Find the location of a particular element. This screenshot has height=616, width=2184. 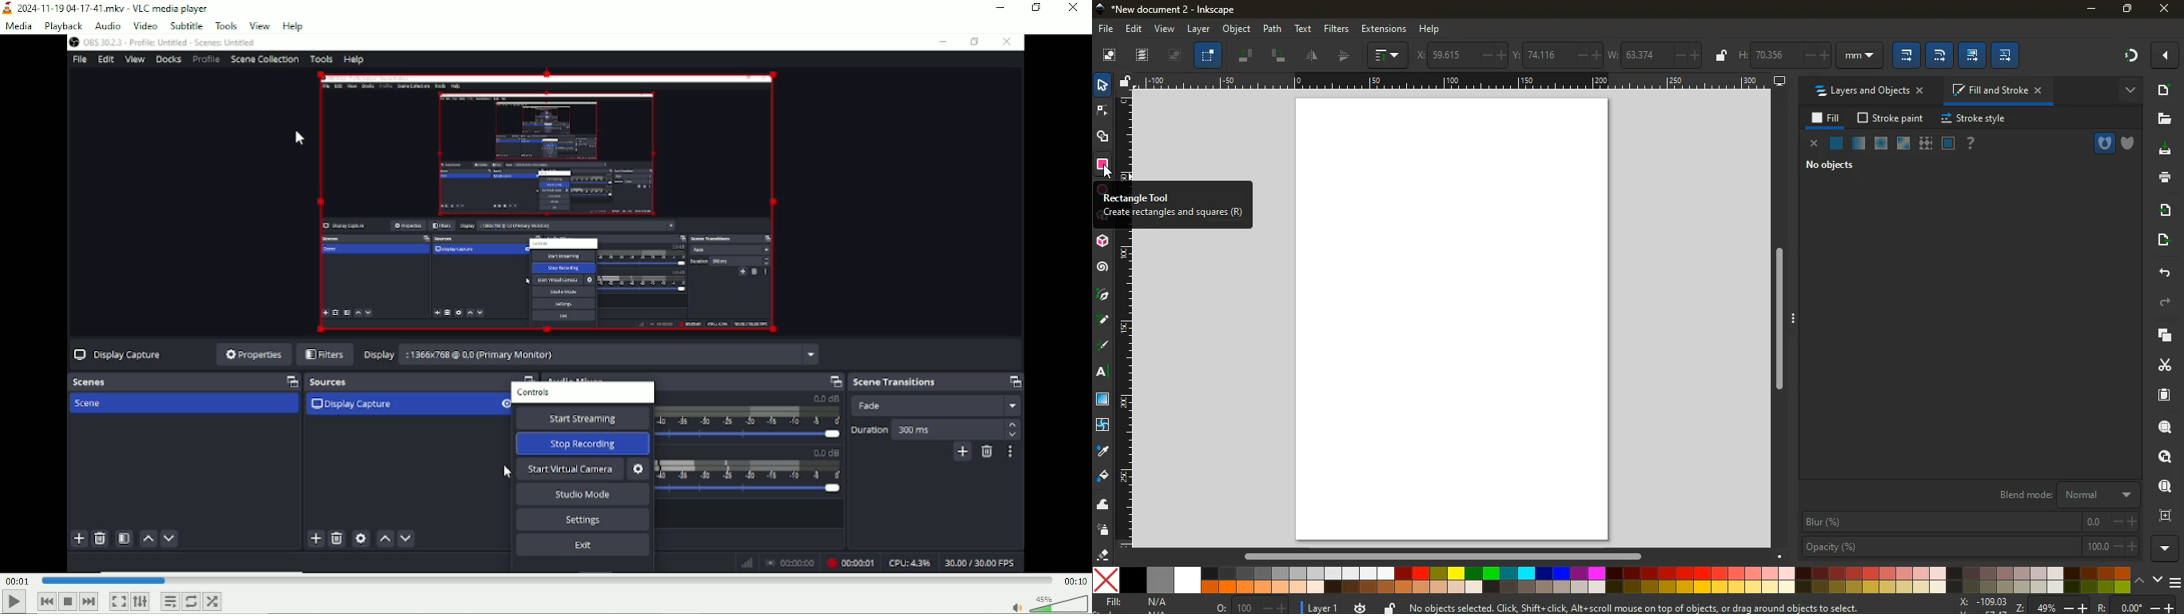

edit is located at coordinates (1973, 56).